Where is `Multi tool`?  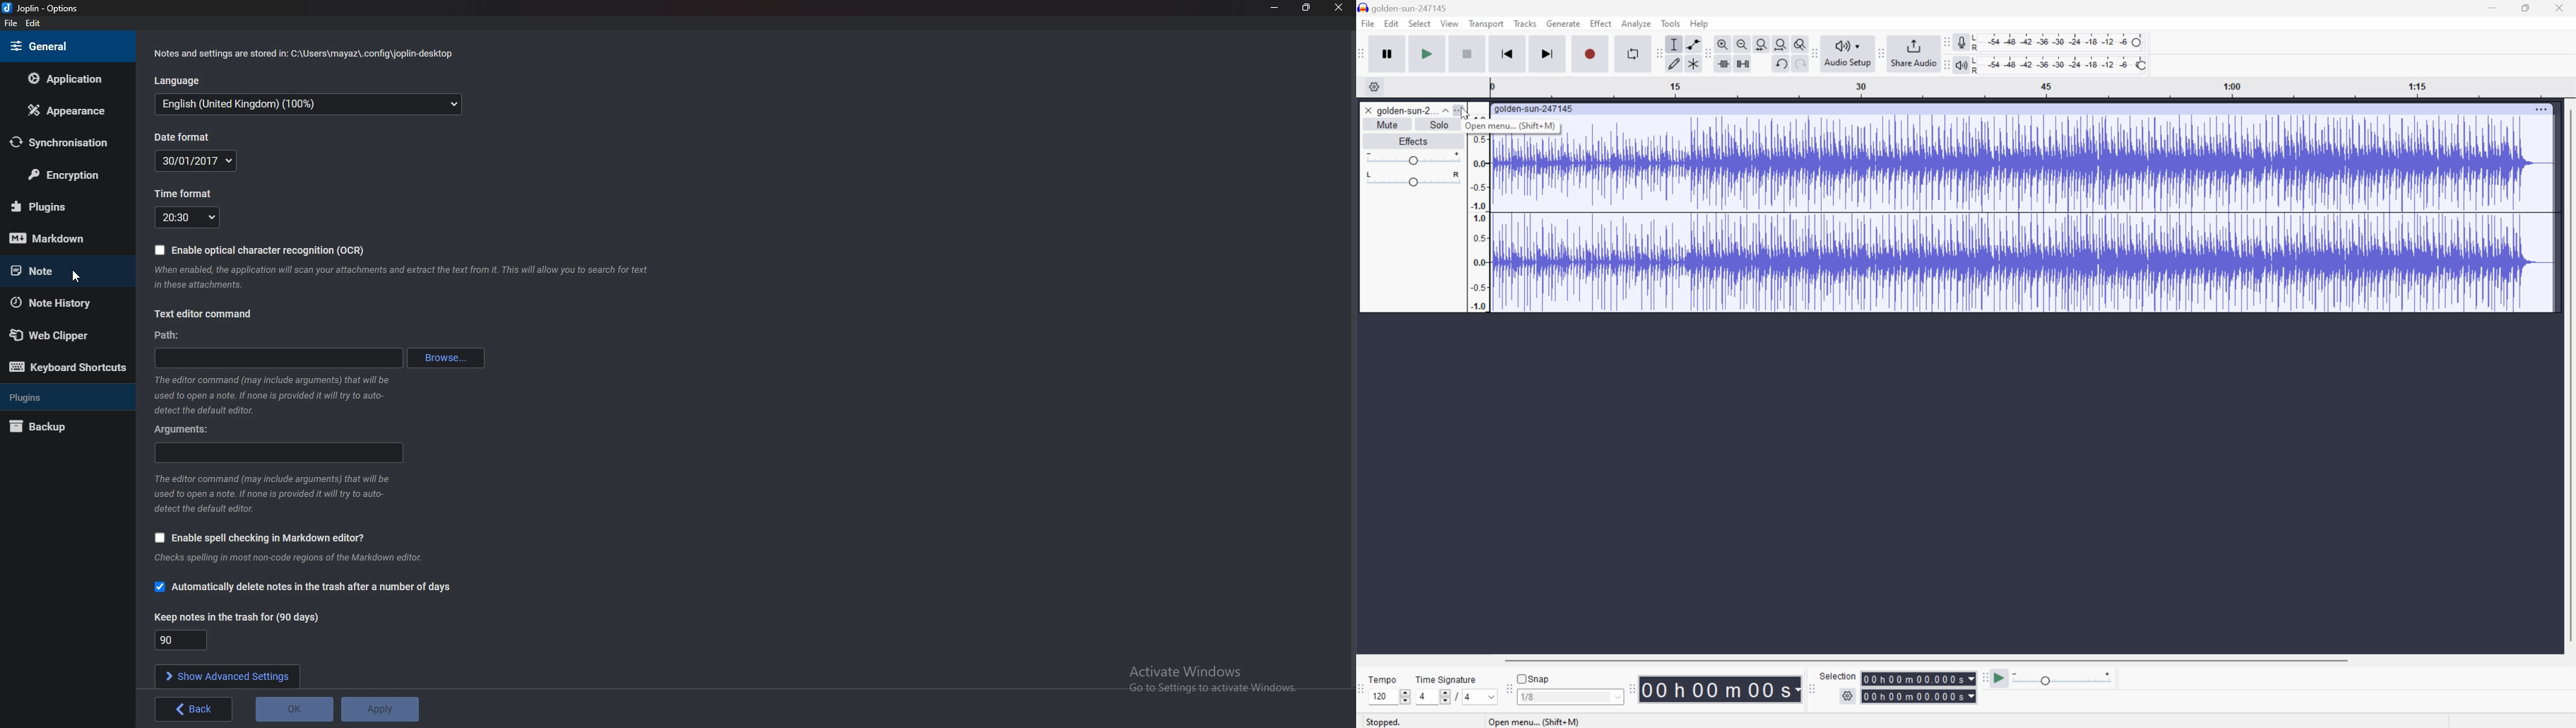
Multi tool is located at coordinates (1693, 63).